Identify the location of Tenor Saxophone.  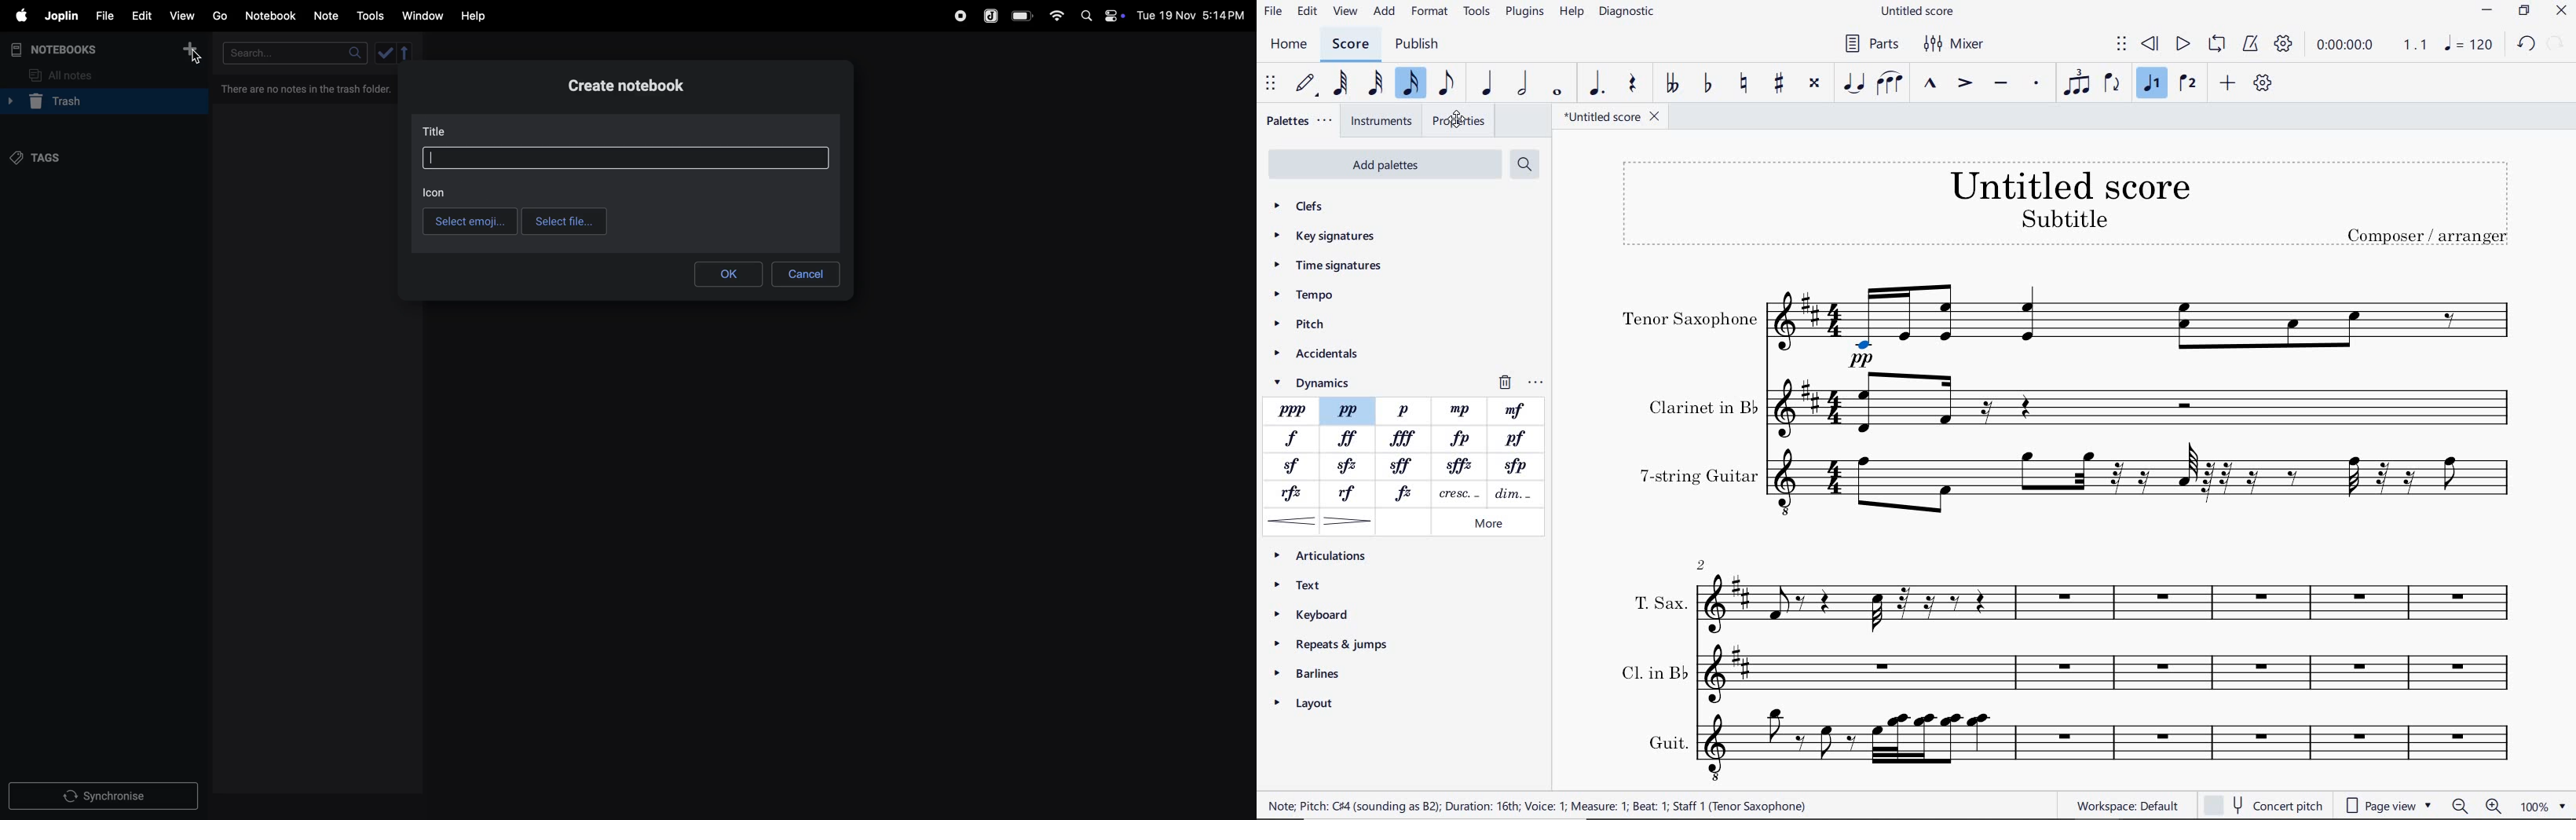
(2146, 326).